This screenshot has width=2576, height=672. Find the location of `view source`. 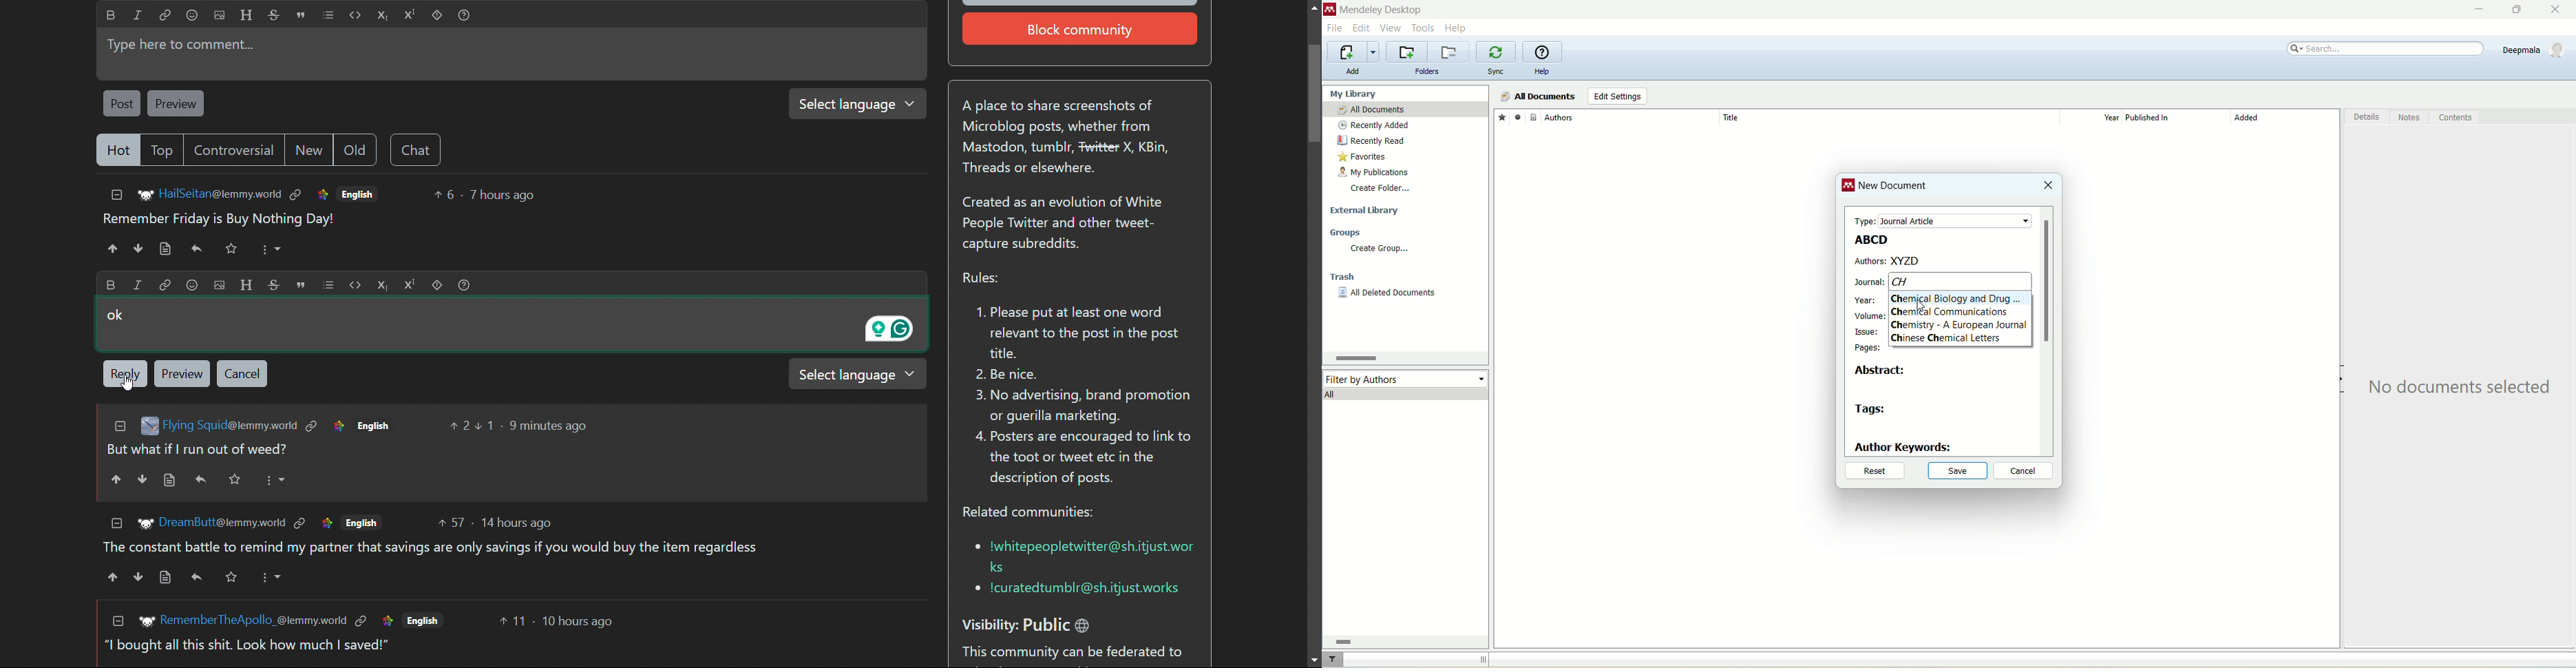

view source is located at coordinates (160, 578).